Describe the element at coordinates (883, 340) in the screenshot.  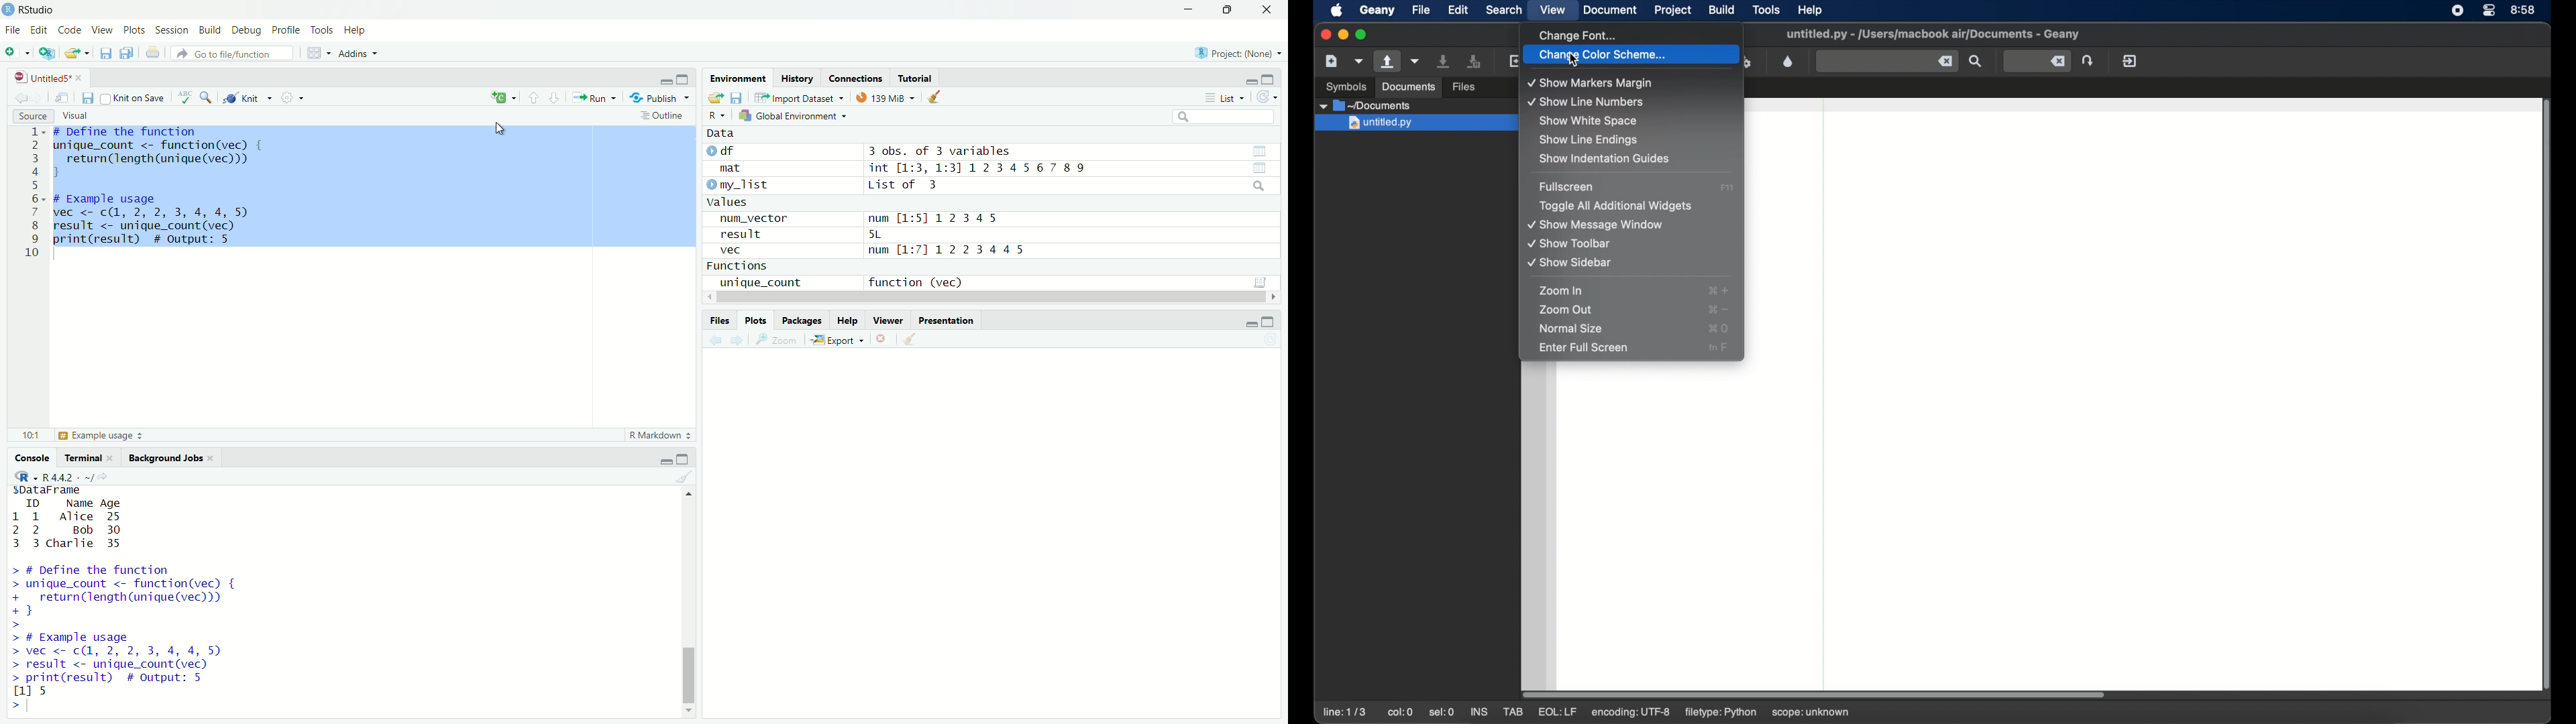
I see `clear current plot` at that location.